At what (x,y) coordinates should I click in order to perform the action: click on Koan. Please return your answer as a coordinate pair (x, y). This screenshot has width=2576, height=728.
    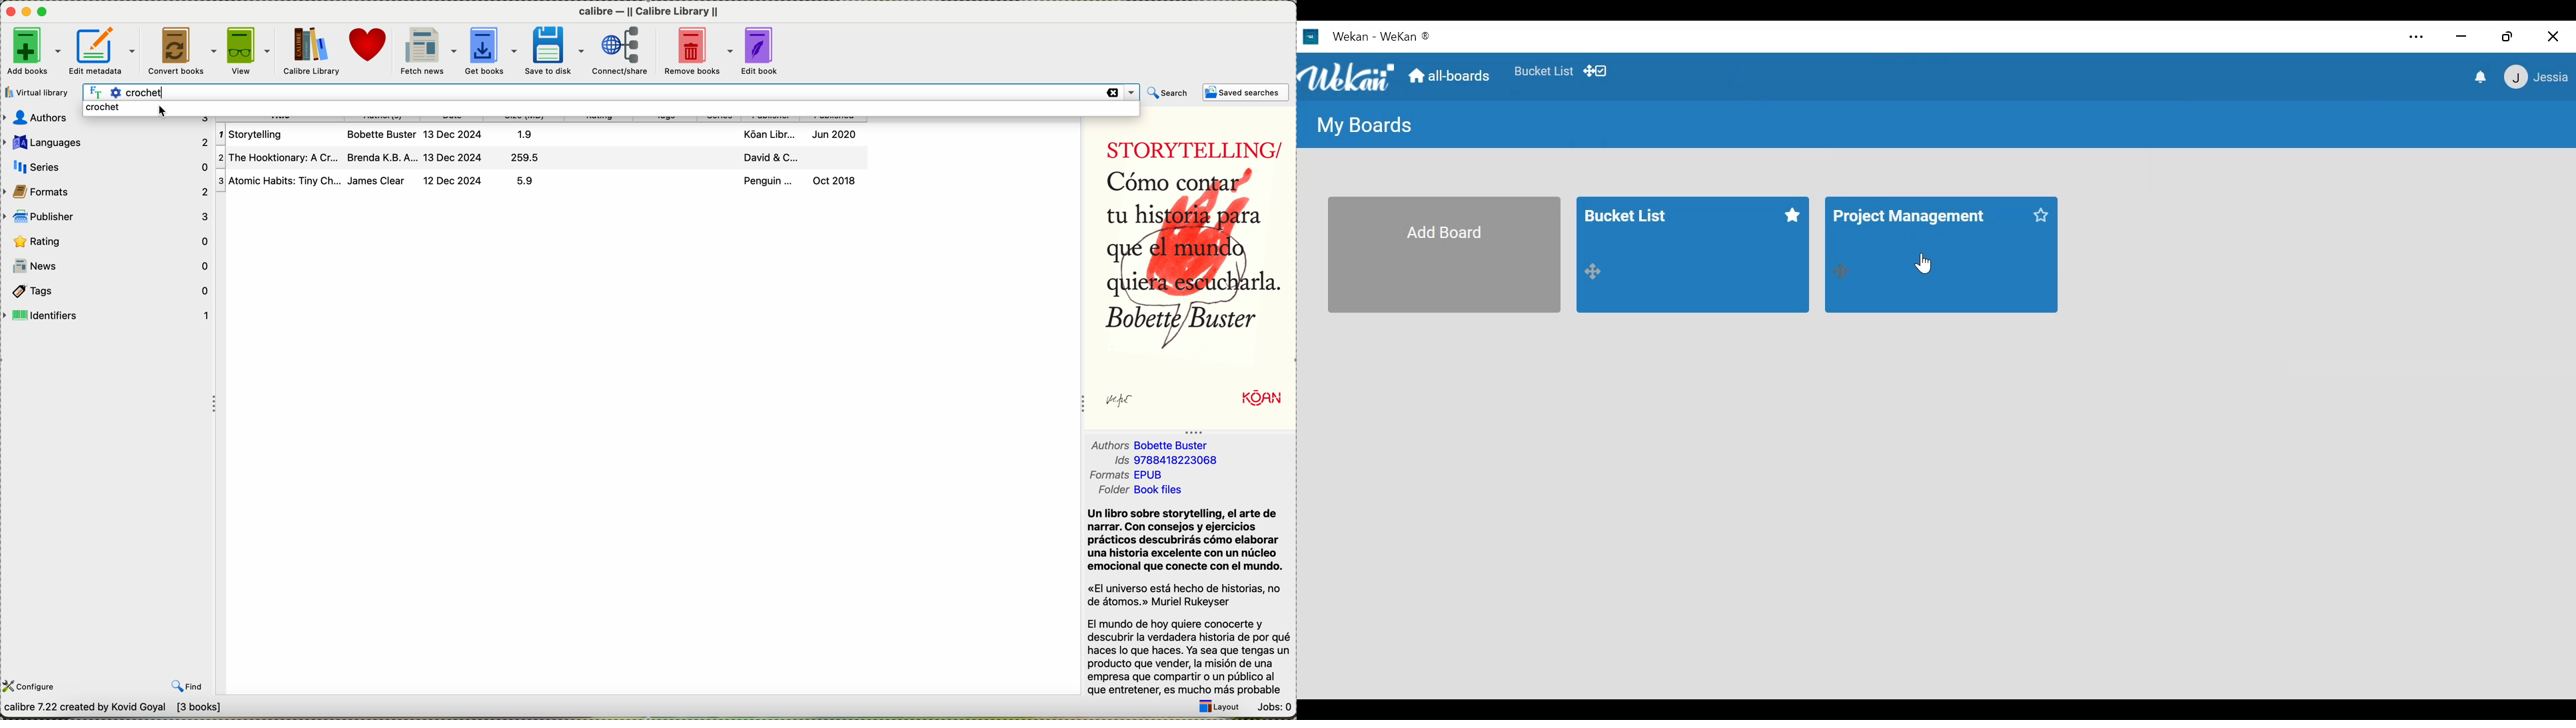
    Looking at the image, I should click on (1244, 399).